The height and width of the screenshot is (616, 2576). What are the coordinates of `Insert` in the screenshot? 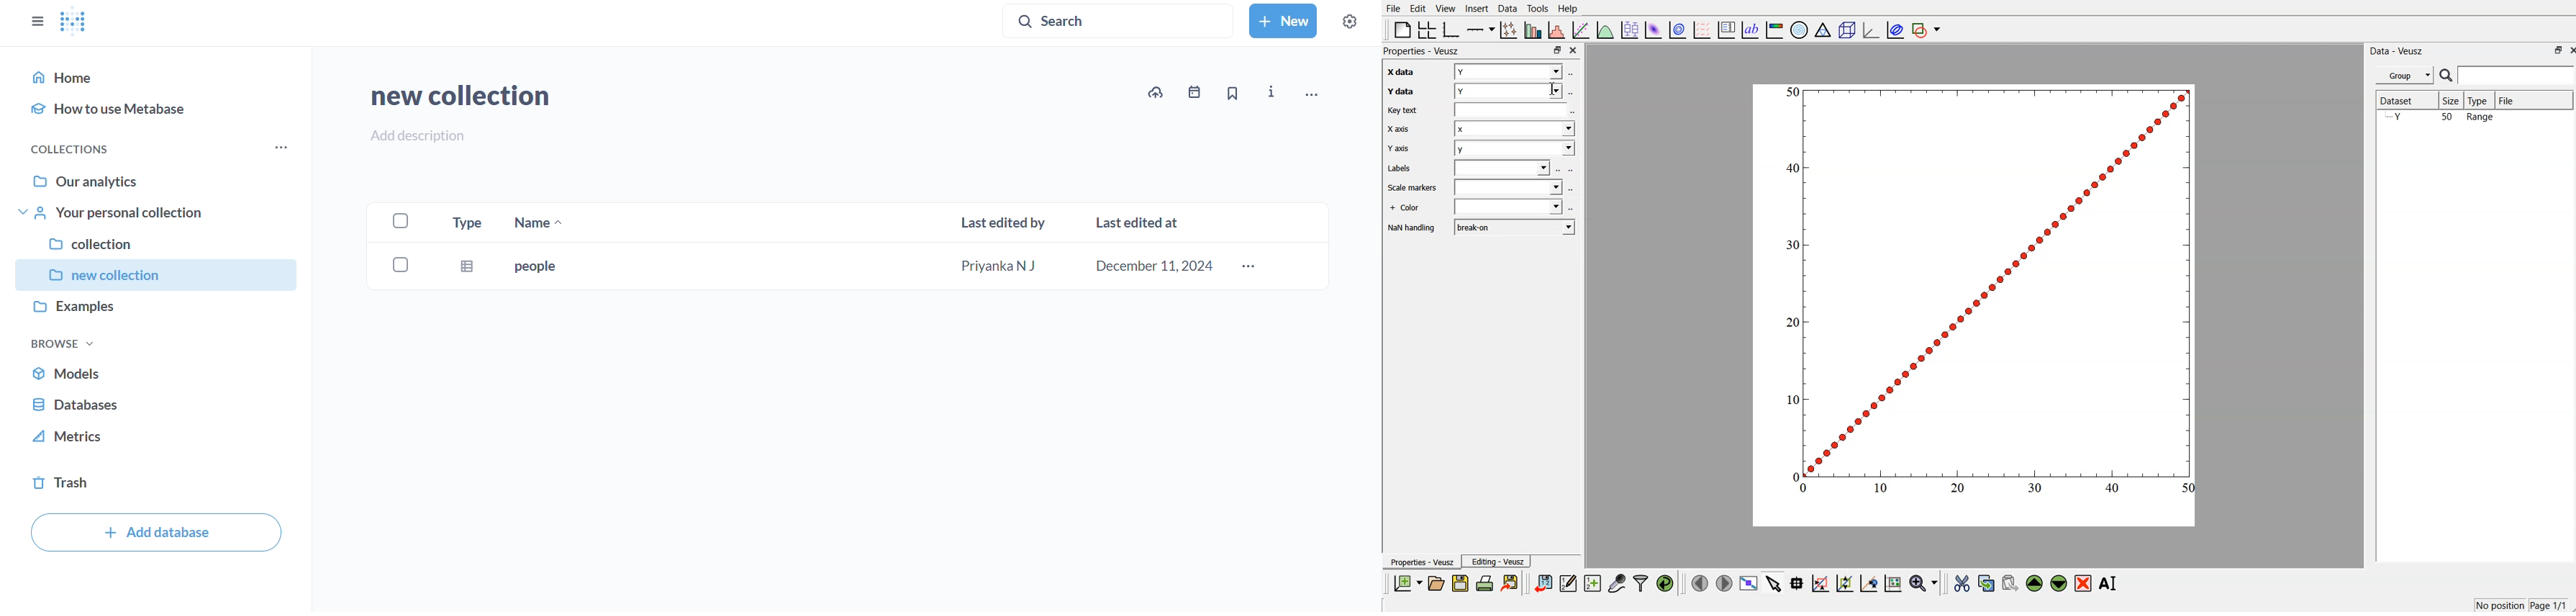 It's located at (1477, 8).